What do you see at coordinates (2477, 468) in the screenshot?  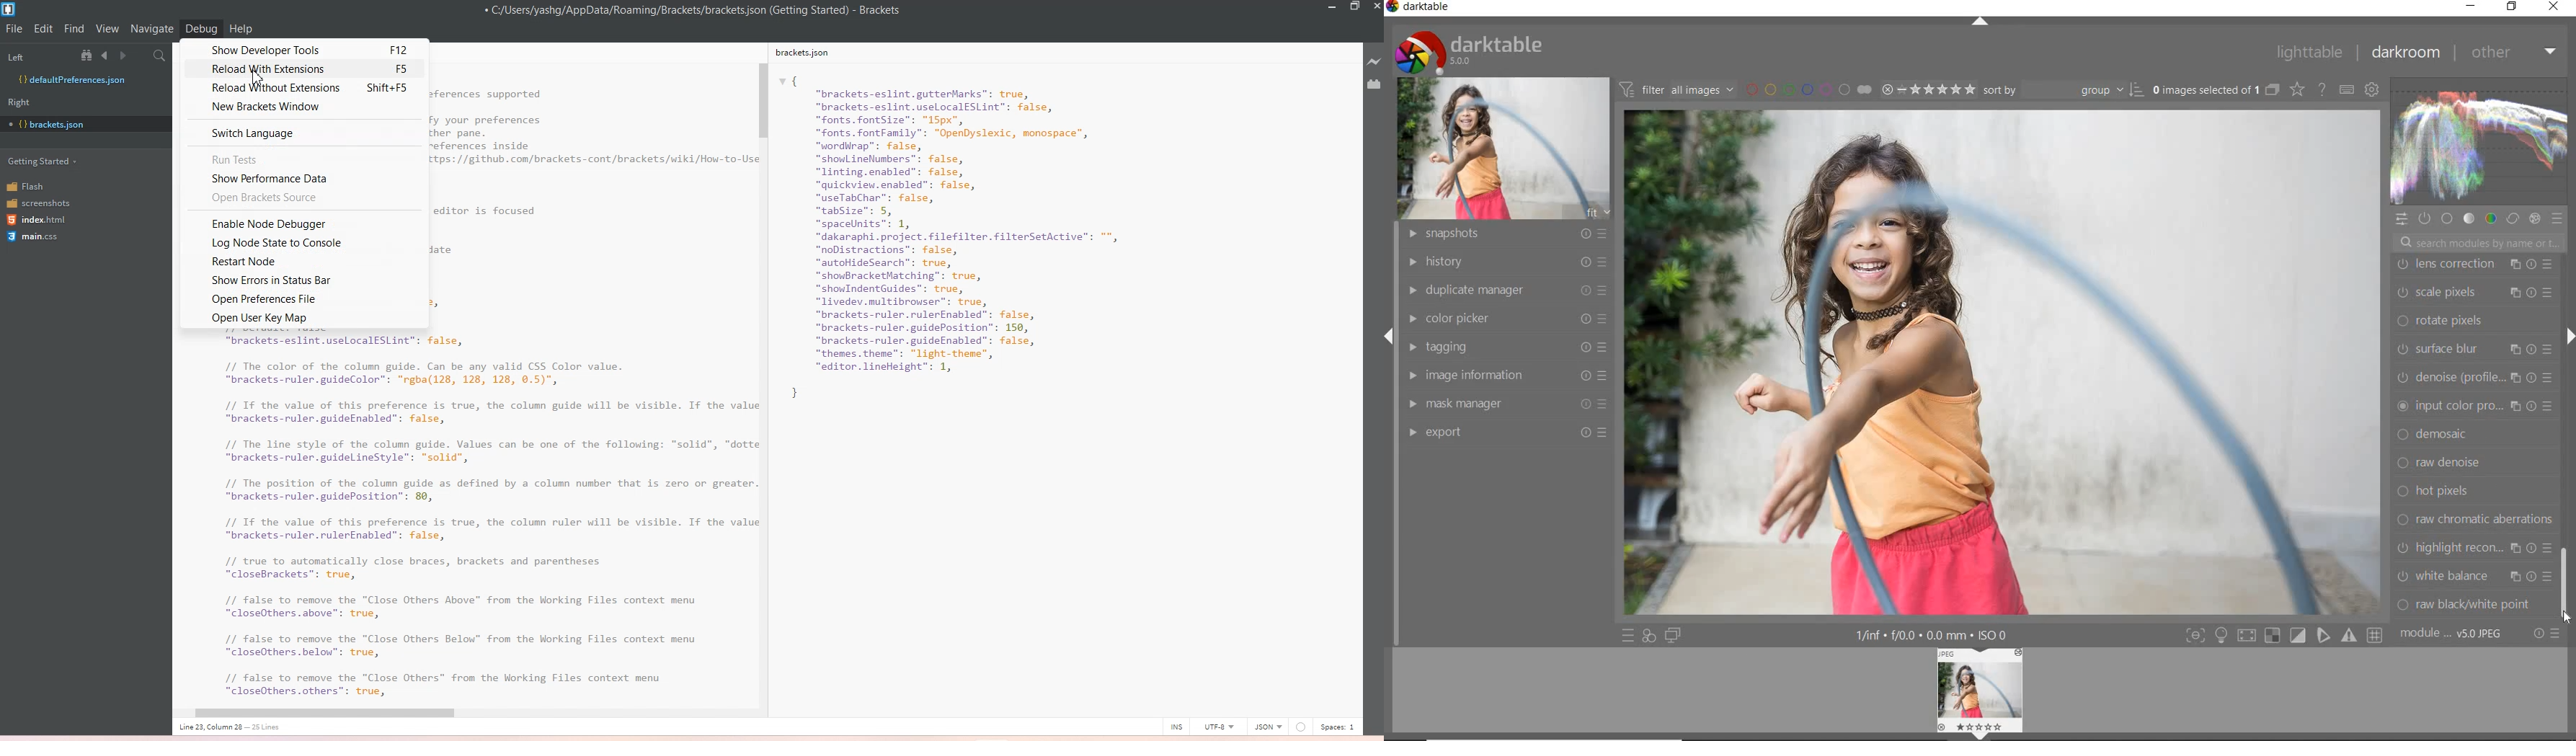 I see `soften` at bounding box center [2477, 468].